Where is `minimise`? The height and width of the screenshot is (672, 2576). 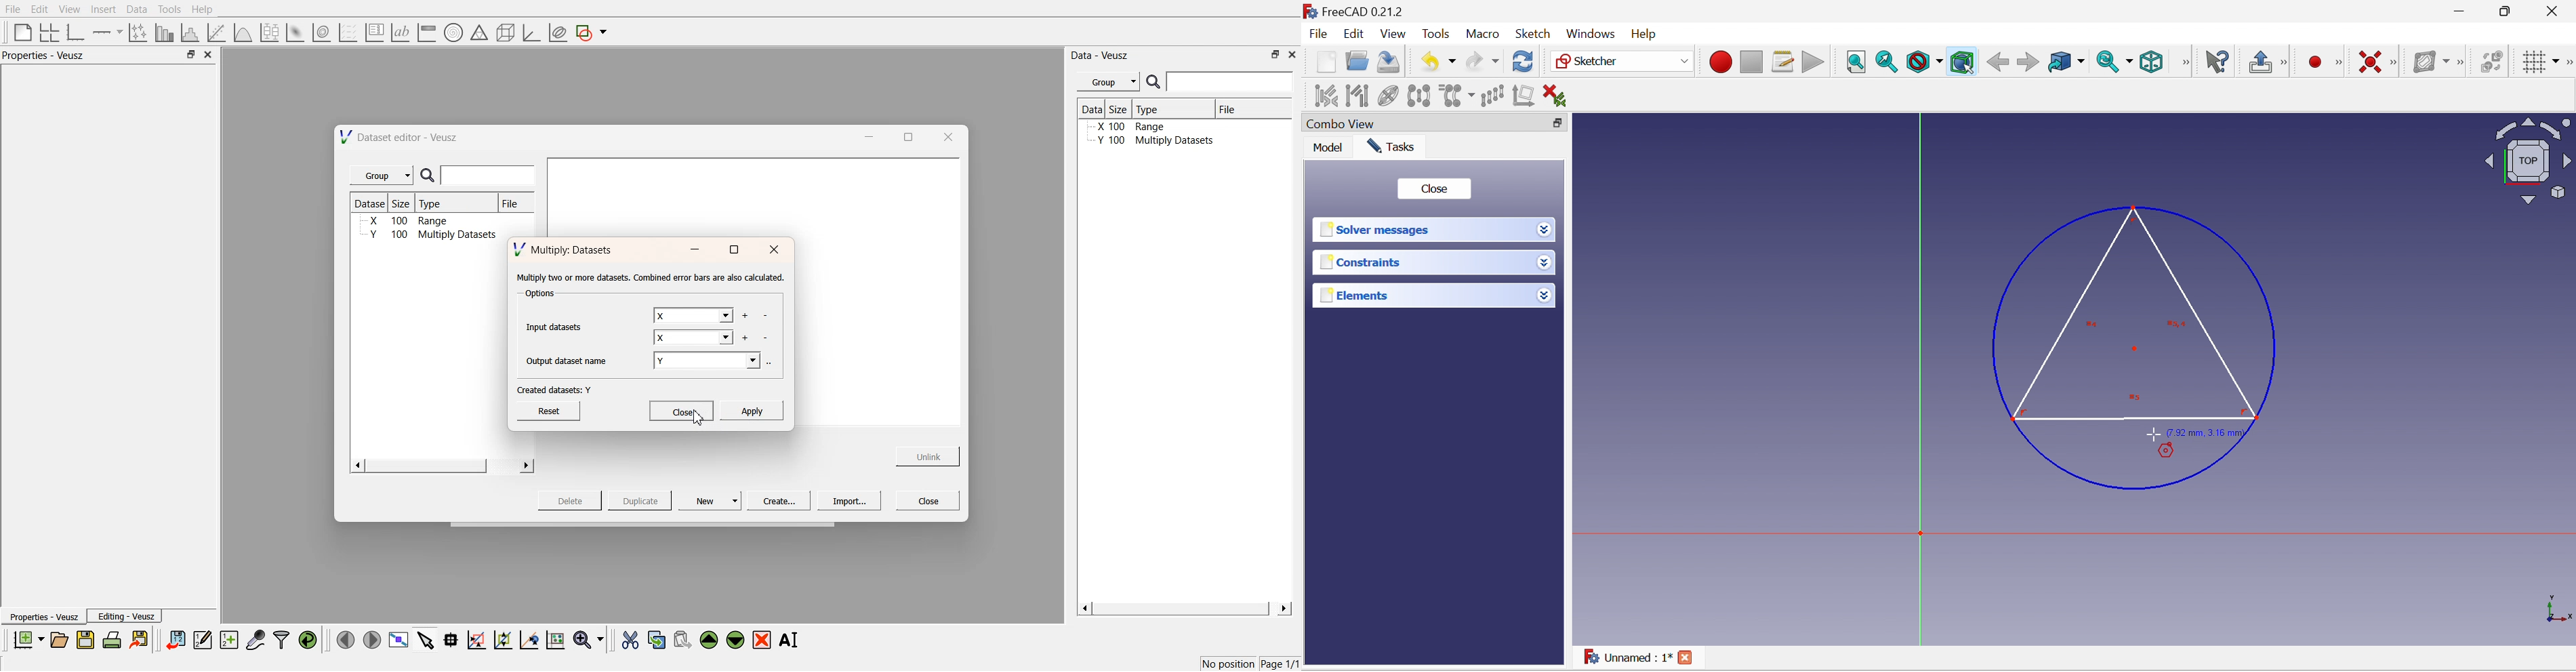
minimise is located at coordinates (865, 136).